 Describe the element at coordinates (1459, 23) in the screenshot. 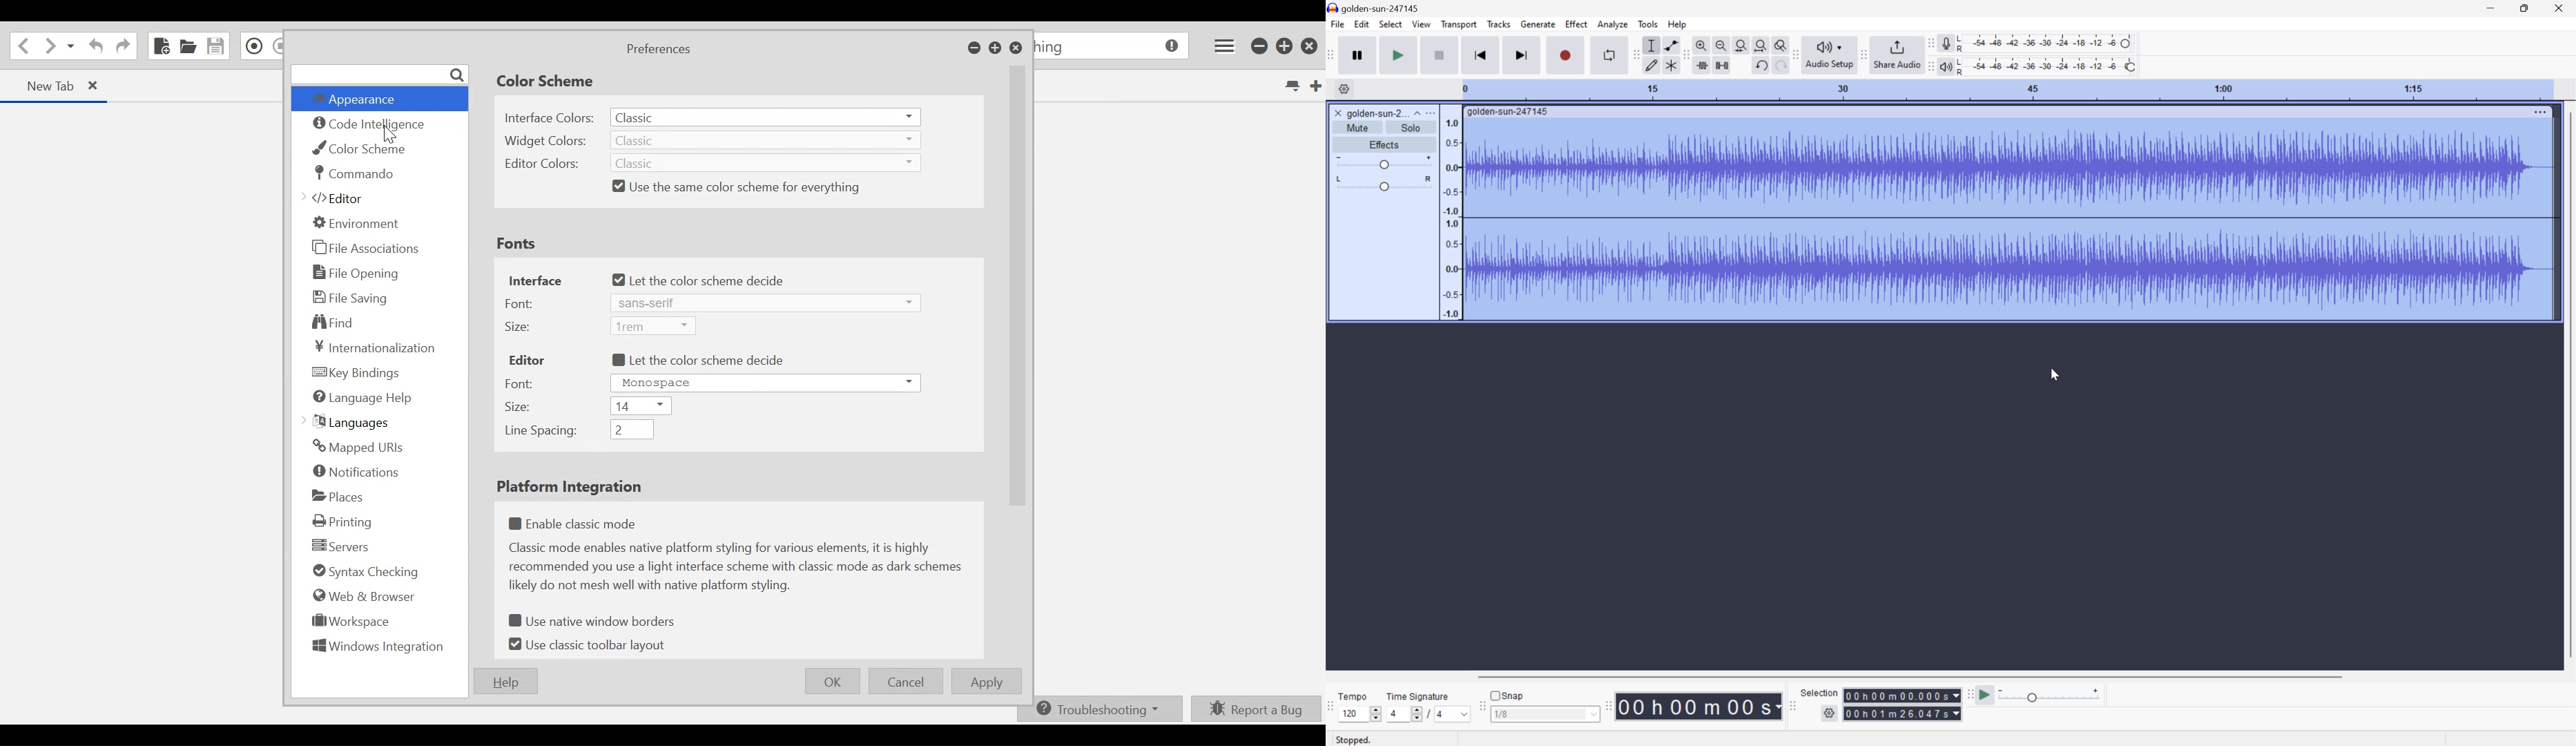

I see `Transport` at that location.